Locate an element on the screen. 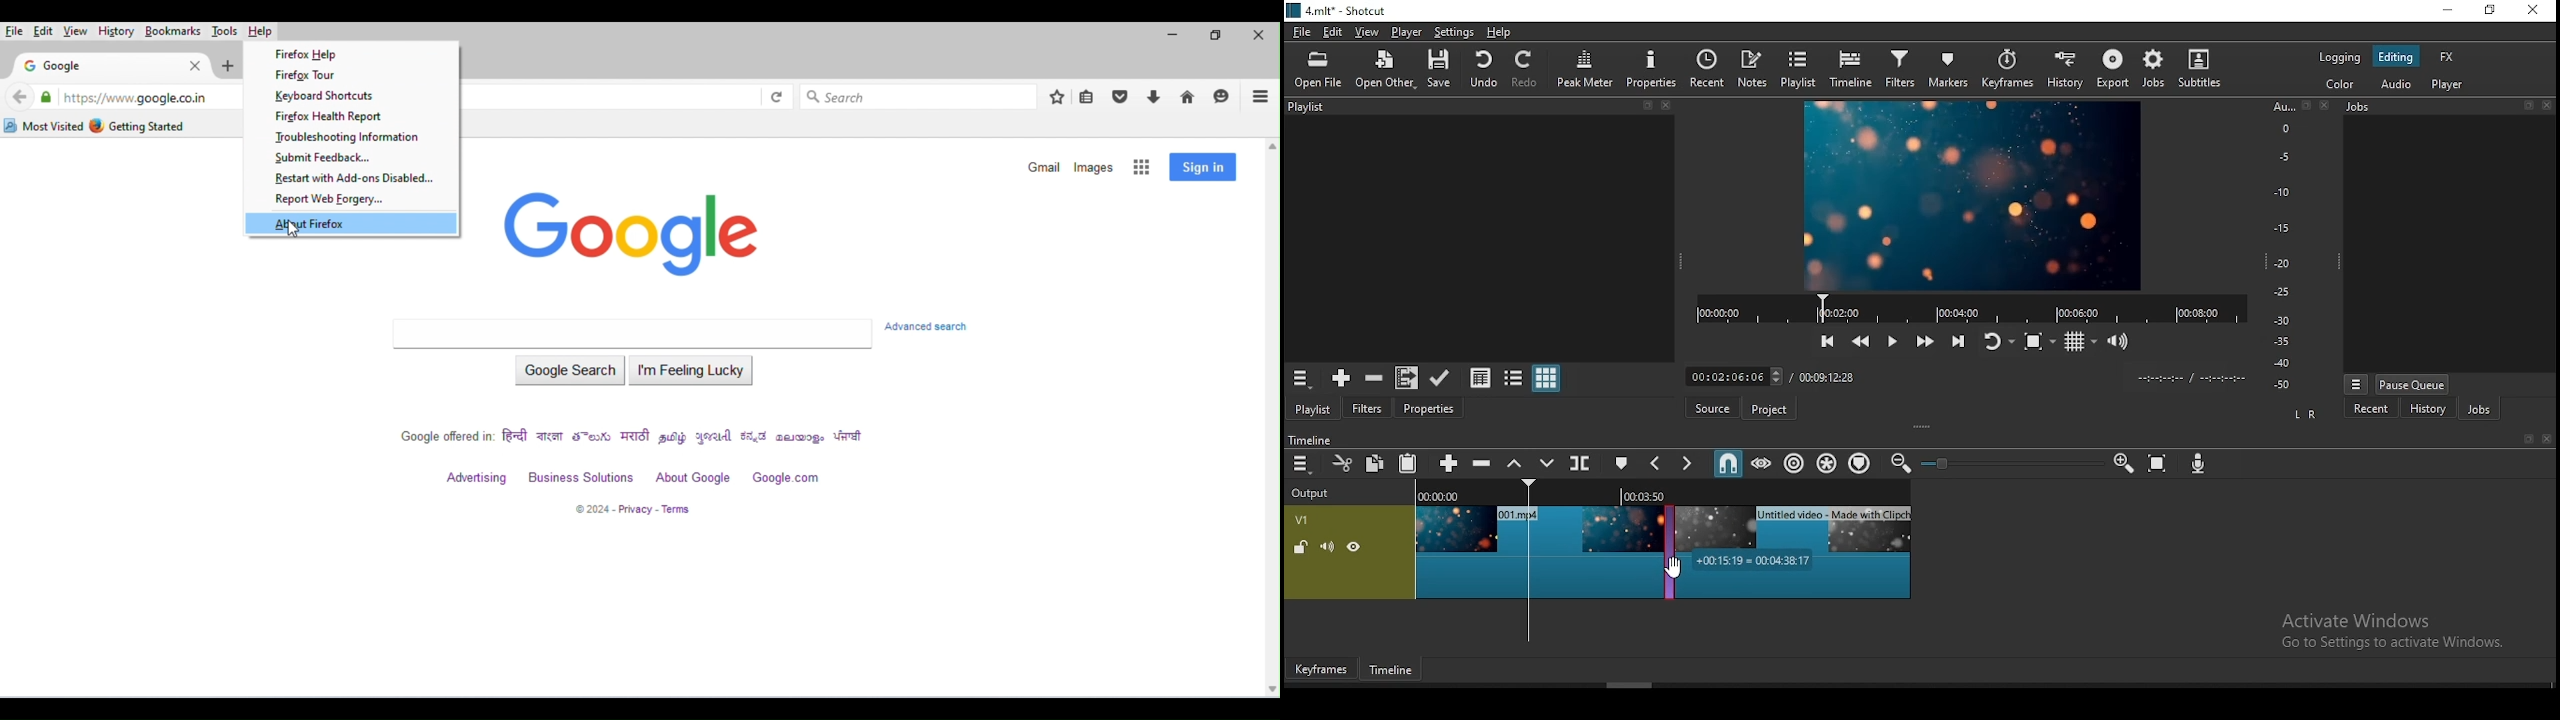 This screenshot has width=2576, height=728. keyframes is located at coordinates (1321, 666).